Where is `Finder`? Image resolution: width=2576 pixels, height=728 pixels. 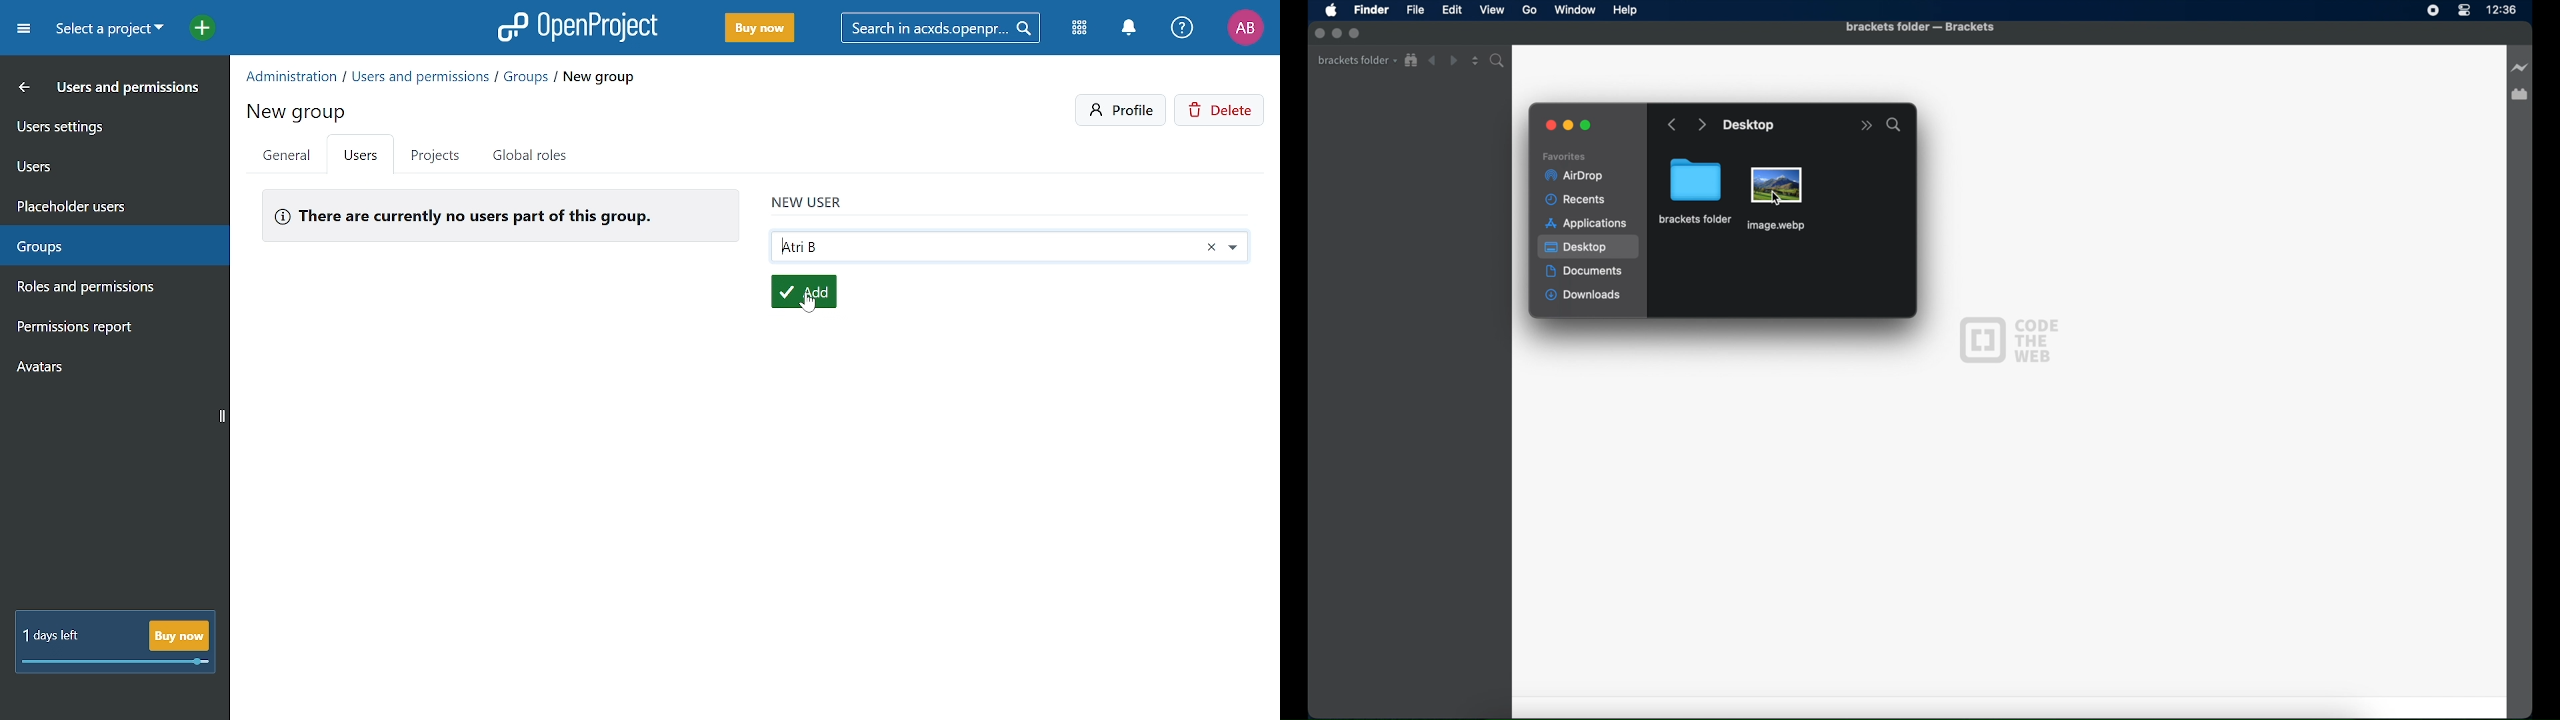 Finder is located at coordinates (1372, 9).